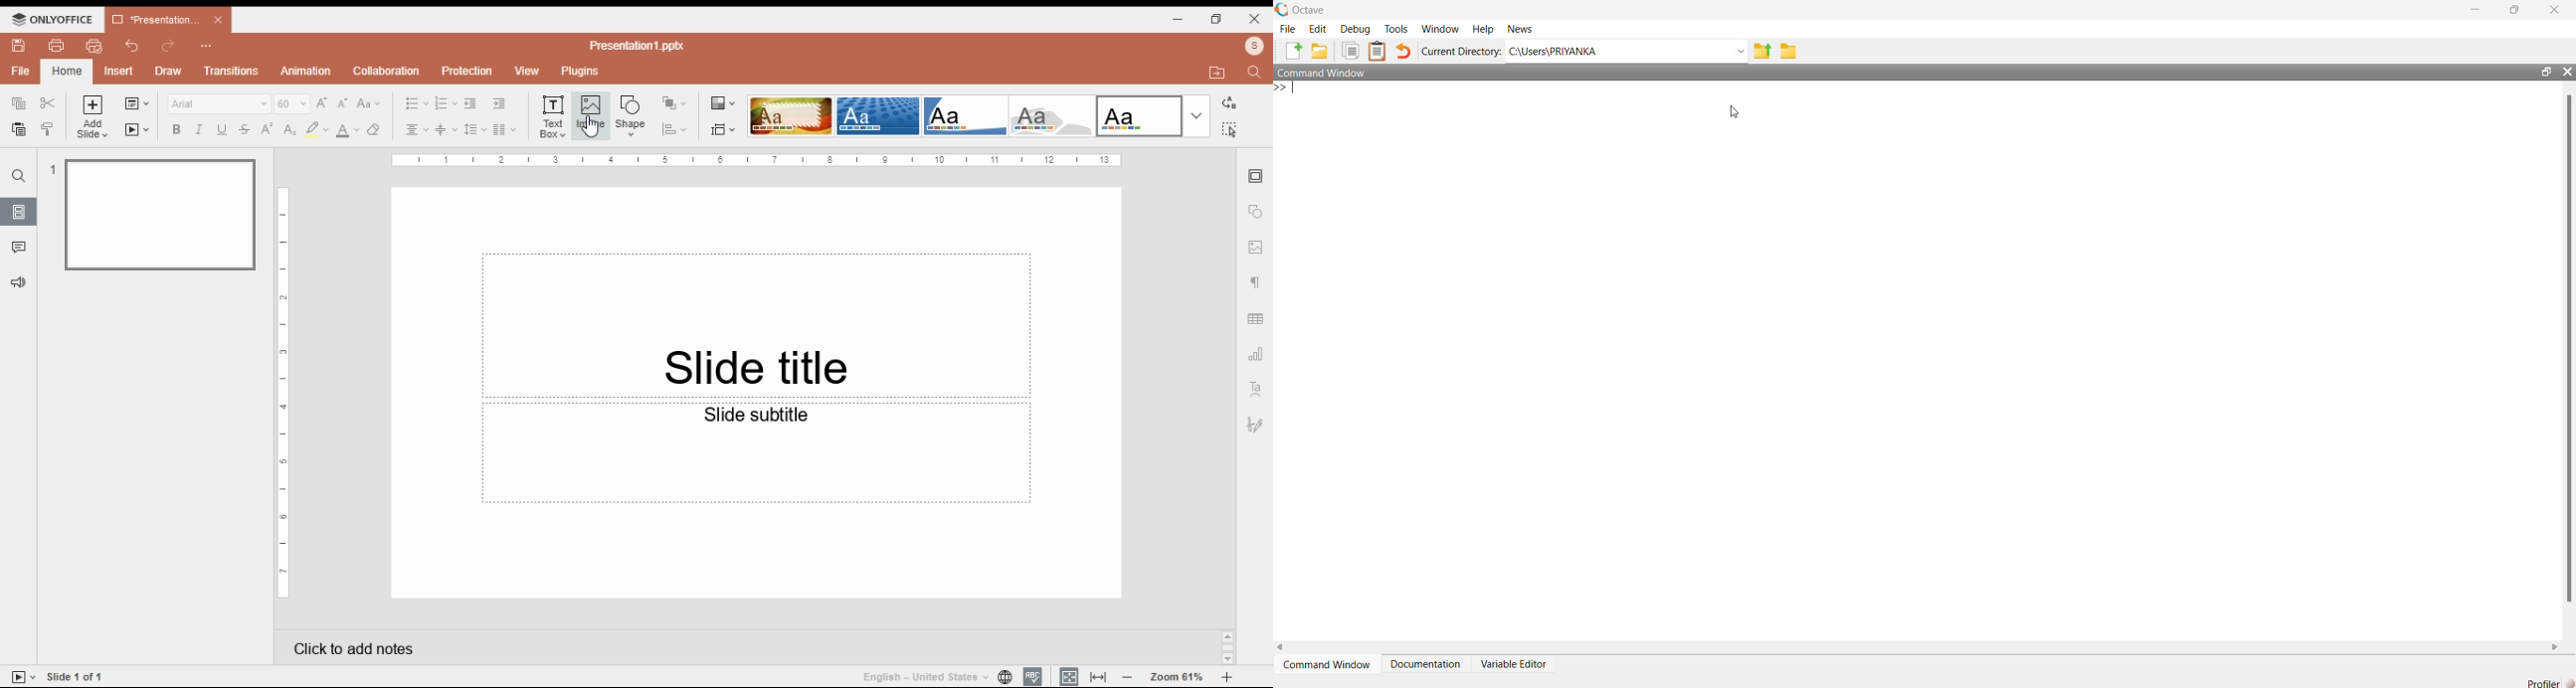  Describe the element at coordinates (1256, 319) in the screenshot. I see `table  settings` at that location.